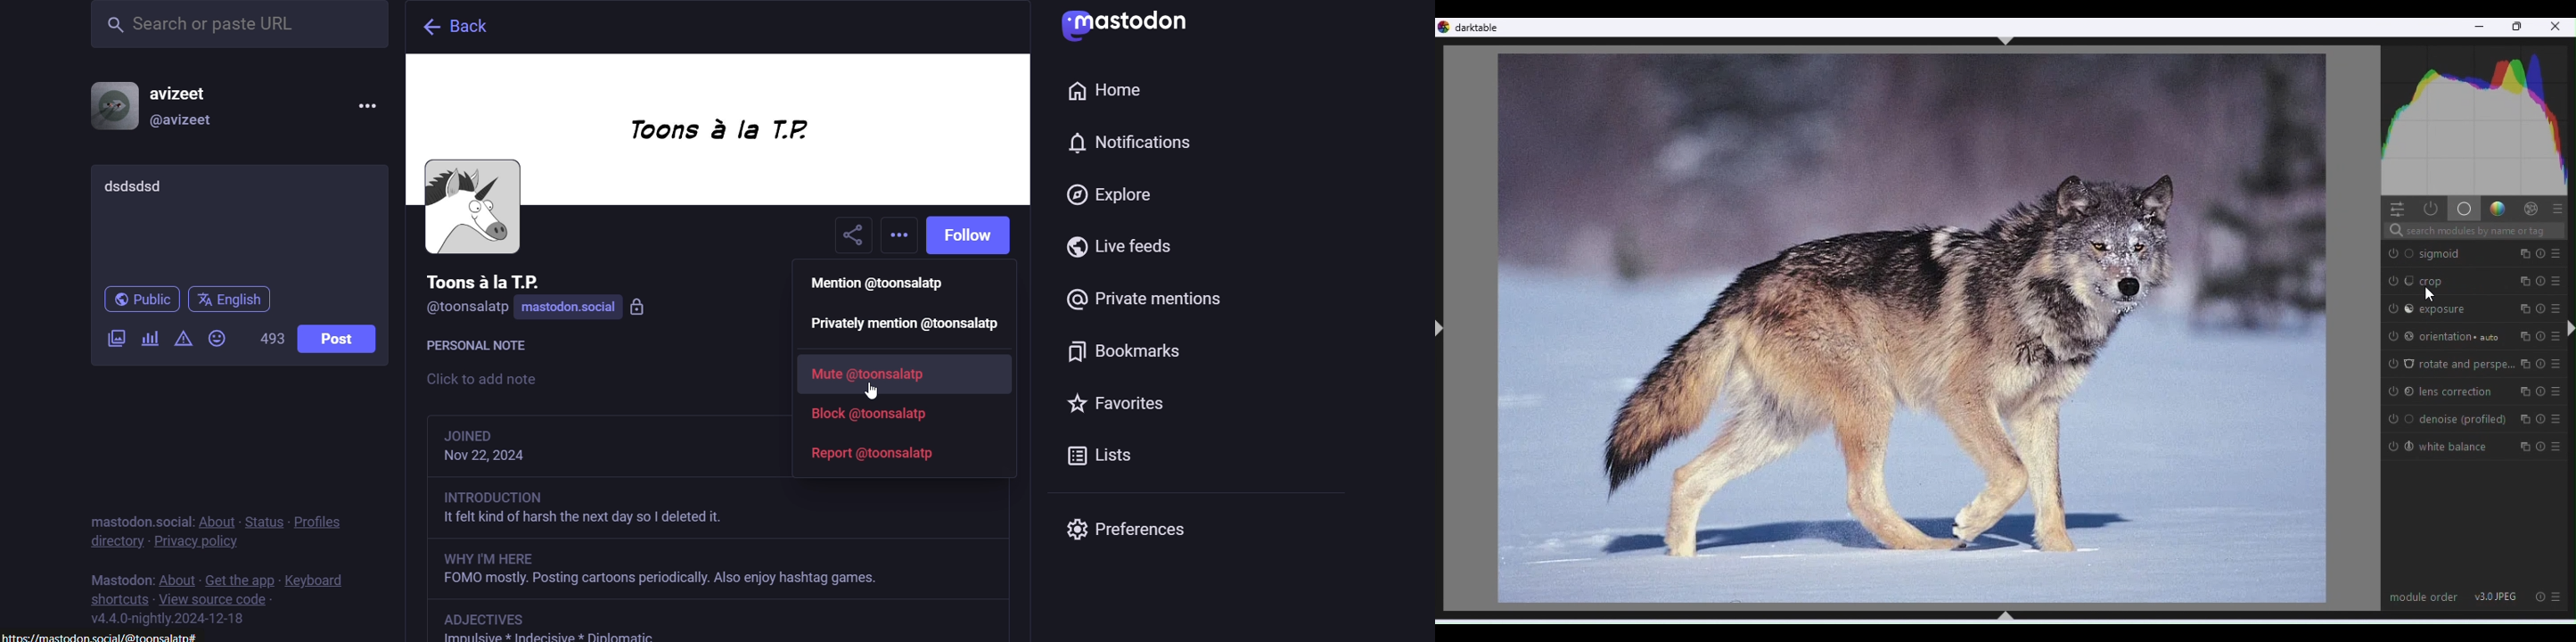 Image resolution: width=2576 pixels, height=644 pixels. I want to click on Quick access, so click(2395, 208).